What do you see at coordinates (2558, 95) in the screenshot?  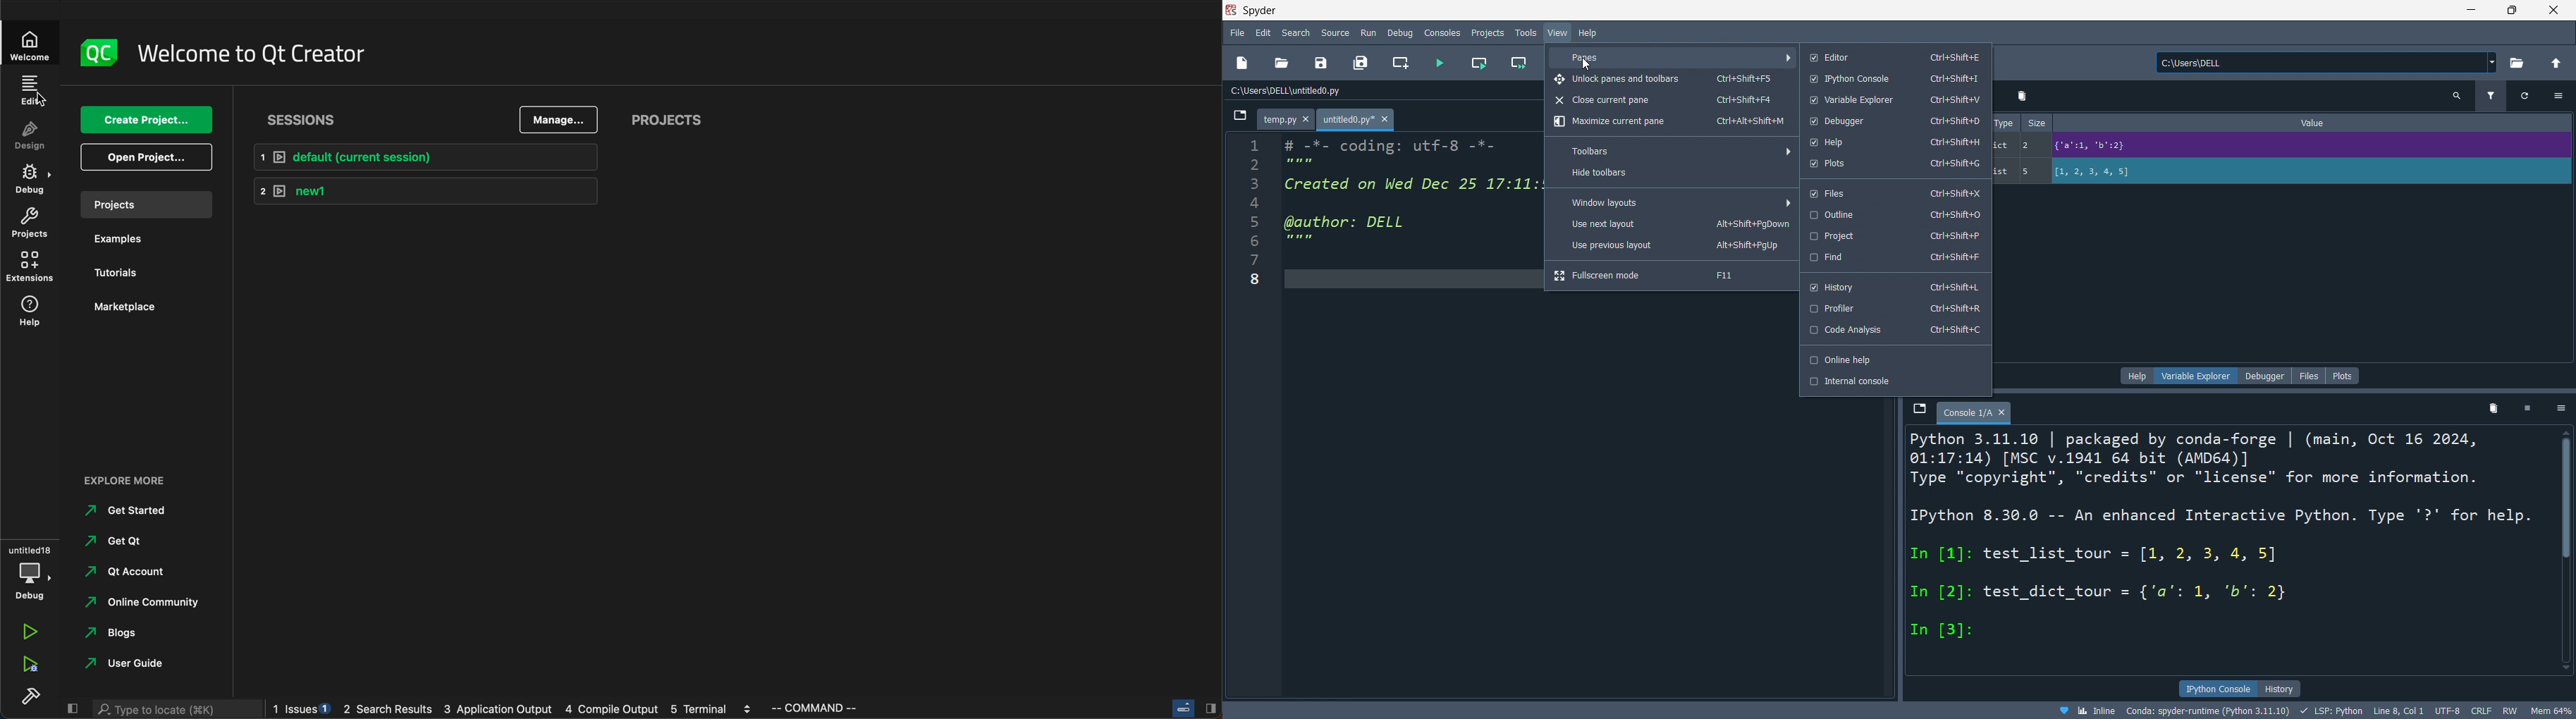 I see `options` at bounding box center [2558, 95].